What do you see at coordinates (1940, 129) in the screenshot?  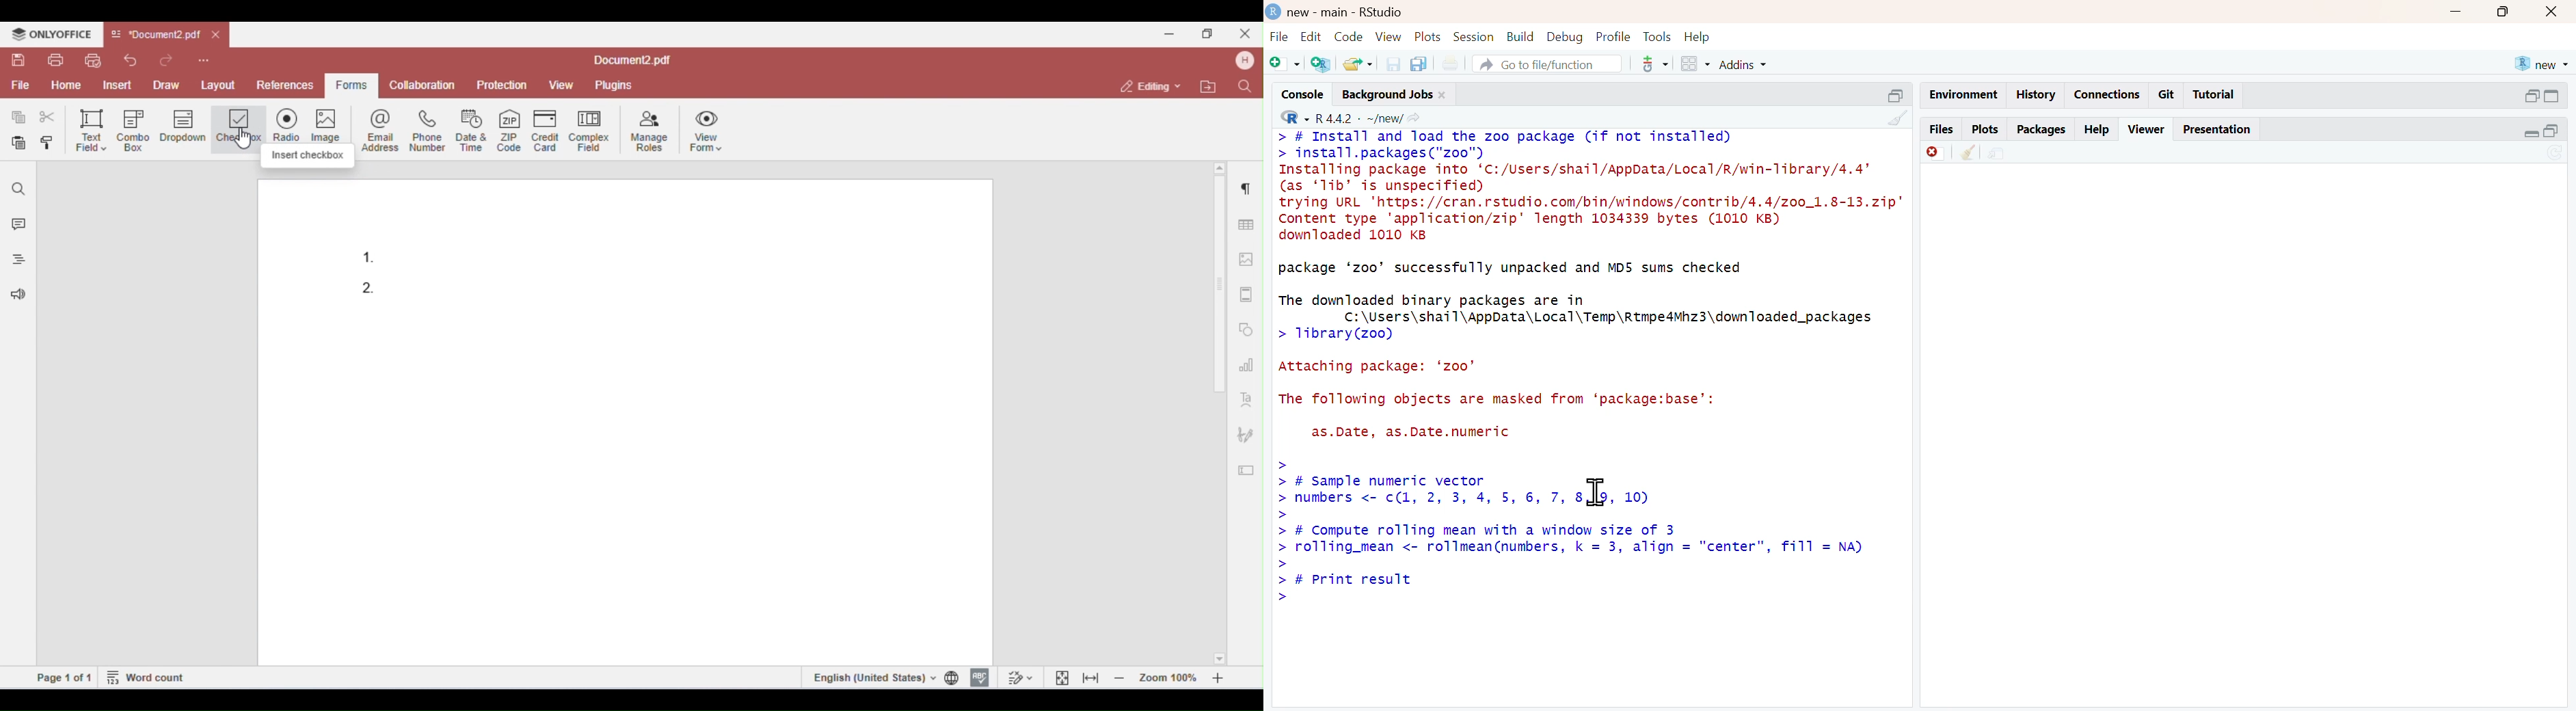 I see `files` at bounding box center [1940, 129].